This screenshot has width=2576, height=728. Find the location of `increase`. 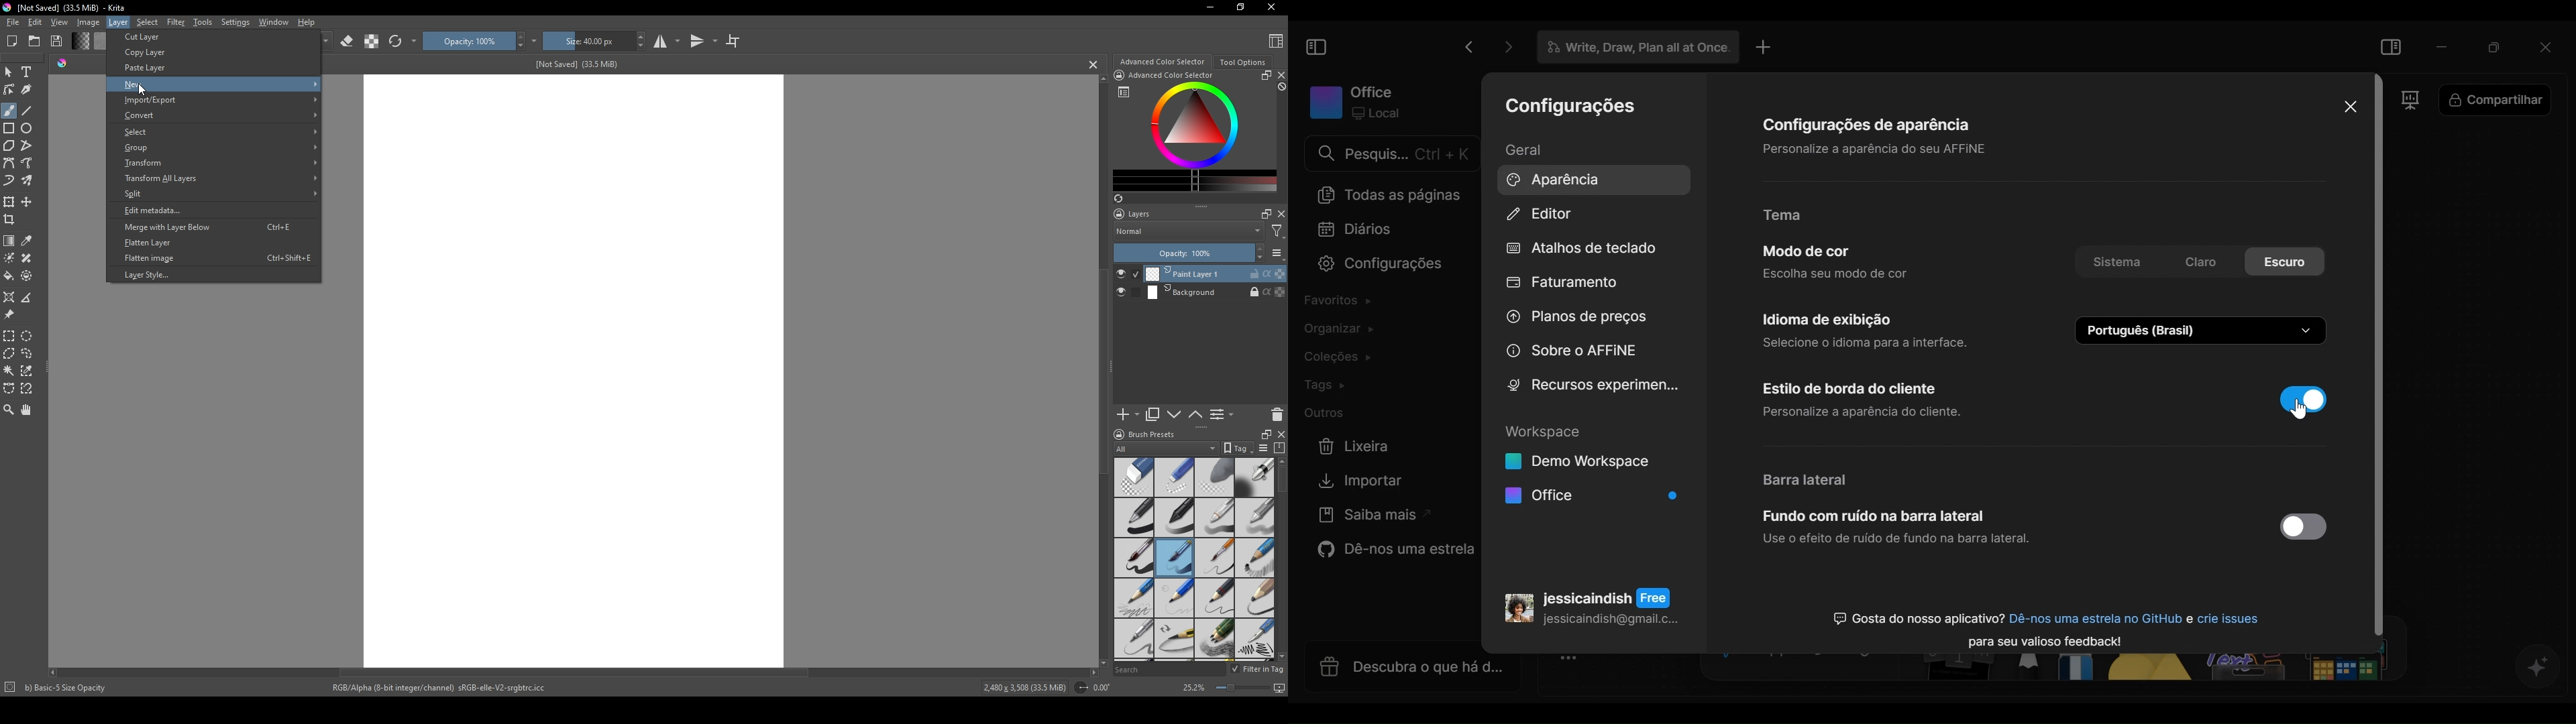

increase is located at coordinates (1259, 248).